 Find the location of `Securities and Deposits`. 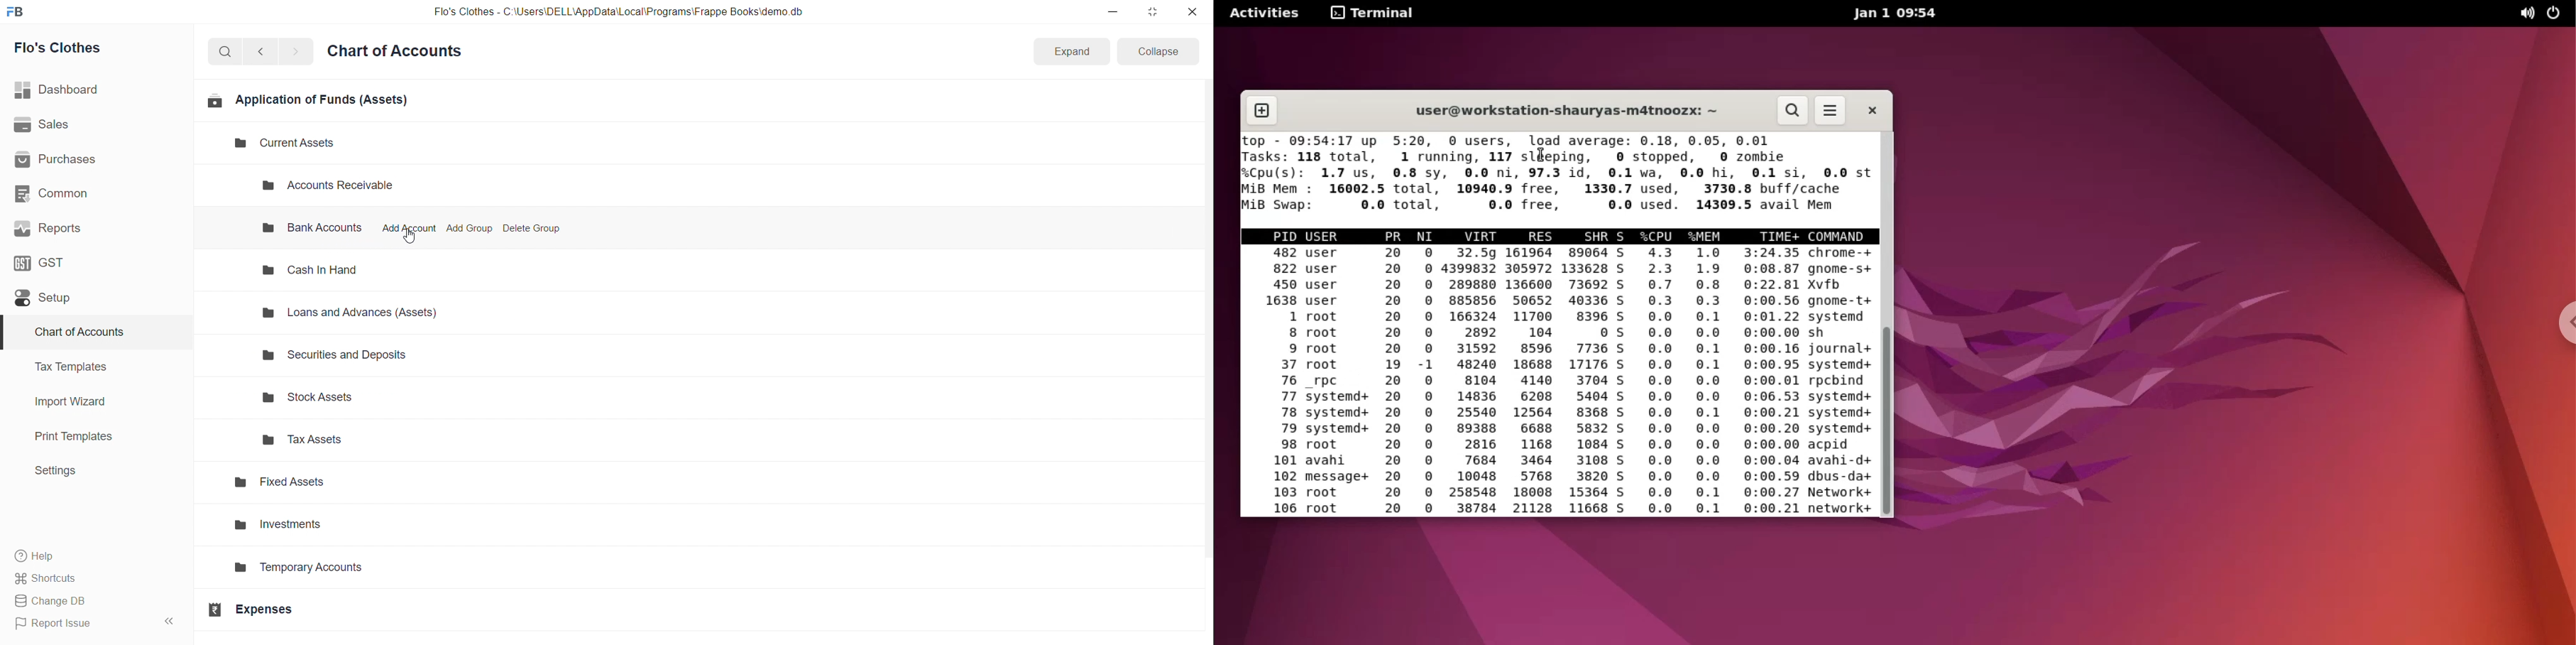

Securities and Deposits is located at coordinates (357, 354).